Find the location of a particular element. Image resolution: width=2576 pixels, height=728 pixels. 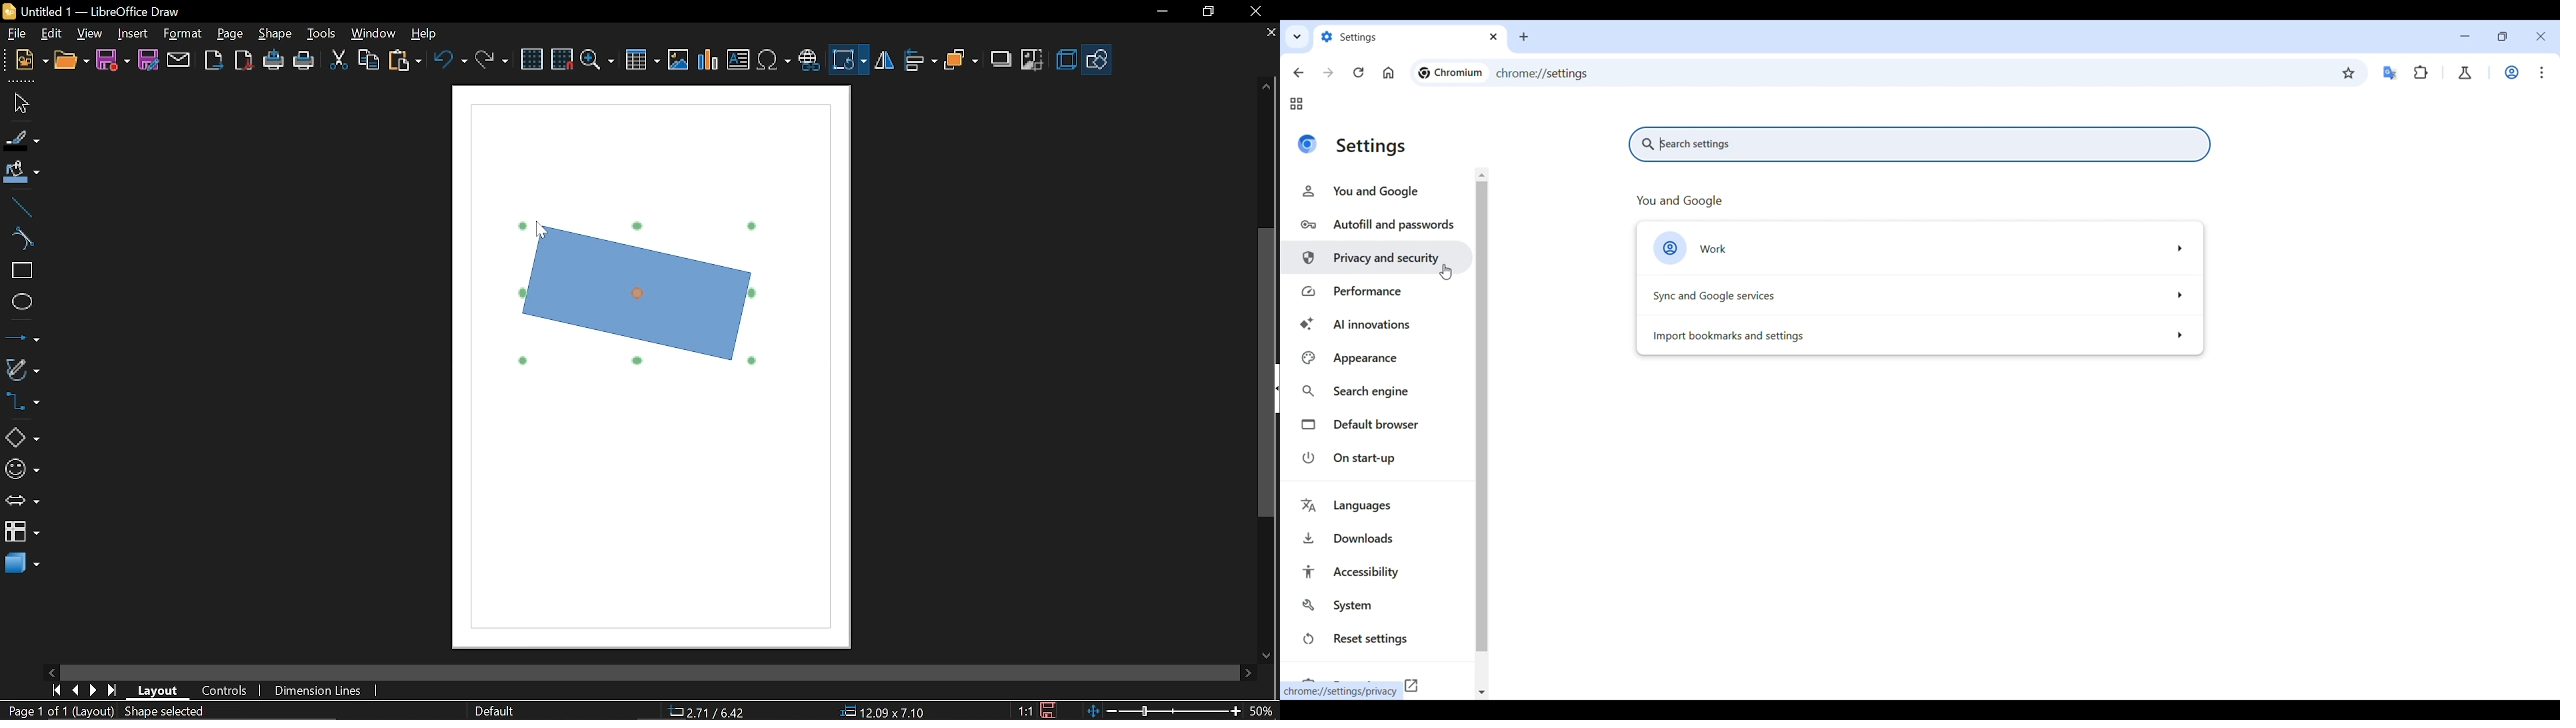

Minimize is located at coordinates (2465, 36).